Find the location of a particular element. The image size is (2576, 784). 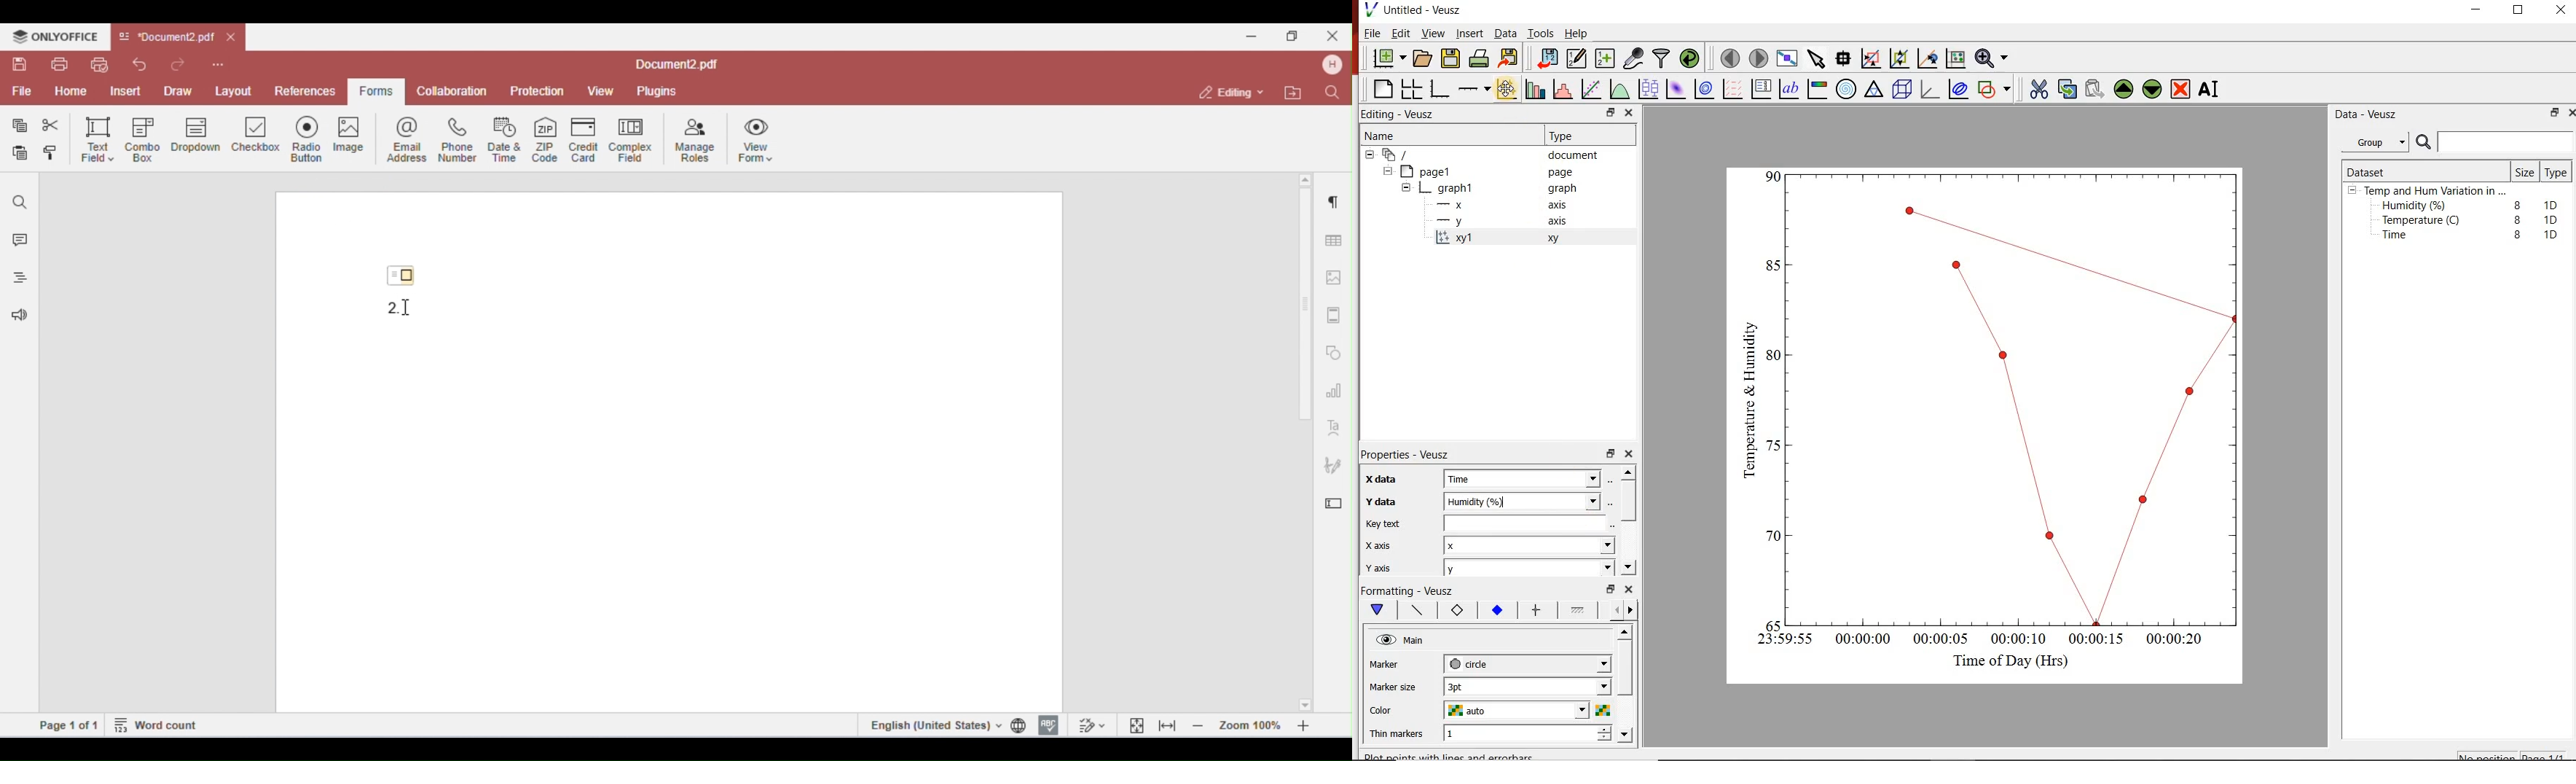

histogram of a dataset is located at coordinates (1565, 89).